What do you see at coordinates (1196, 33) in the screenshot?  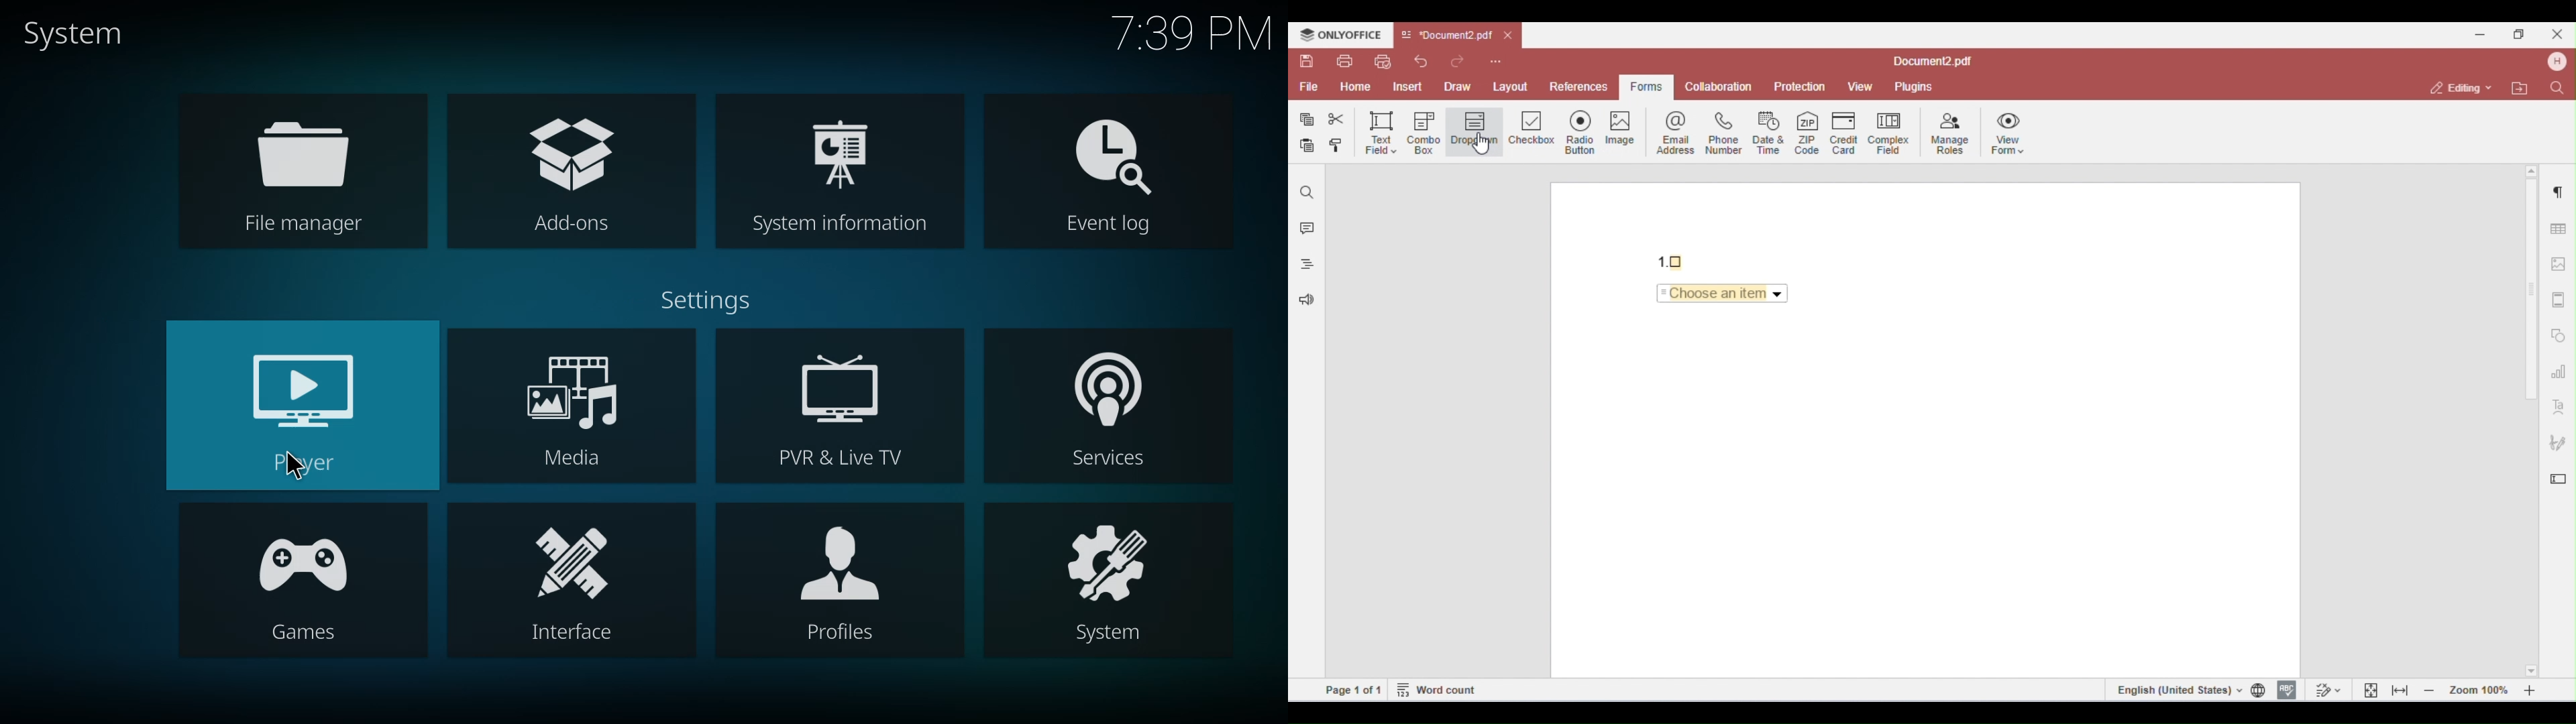 I see `time` at bounding box center [1196, 33].